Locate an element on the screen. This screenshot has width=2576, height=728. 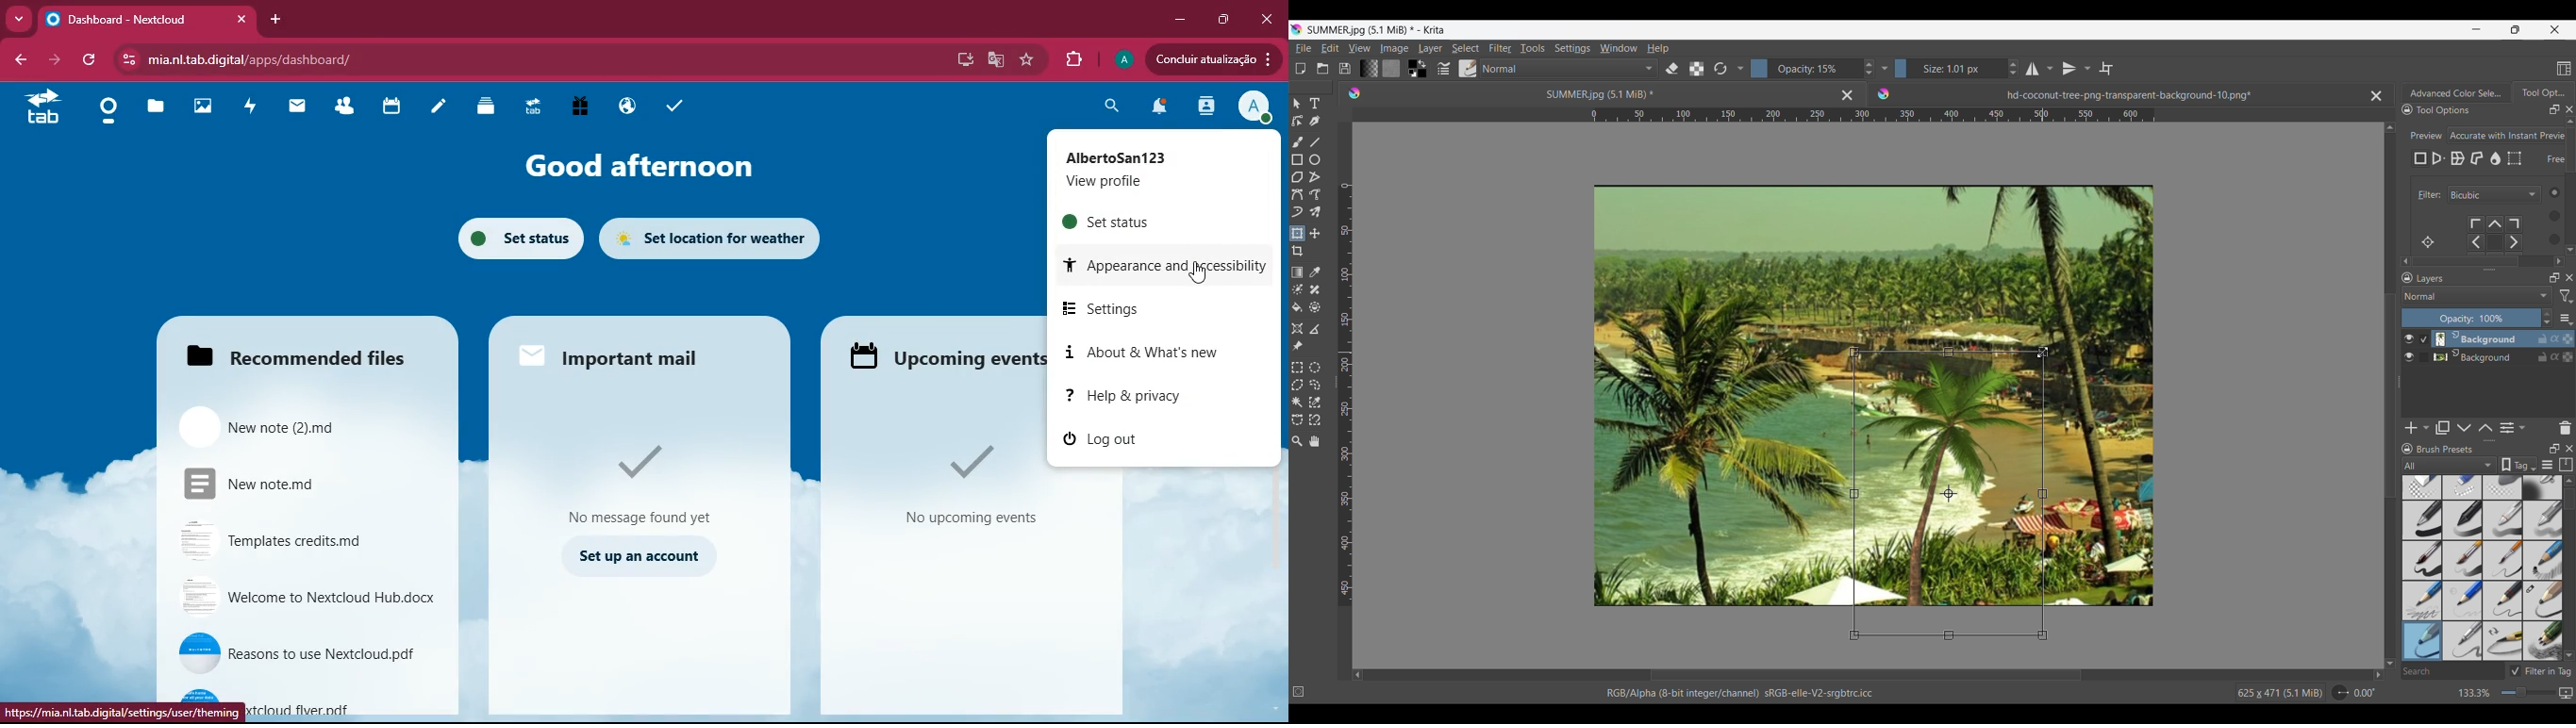
basic 3-flow is located at coordinates (2503, 520).